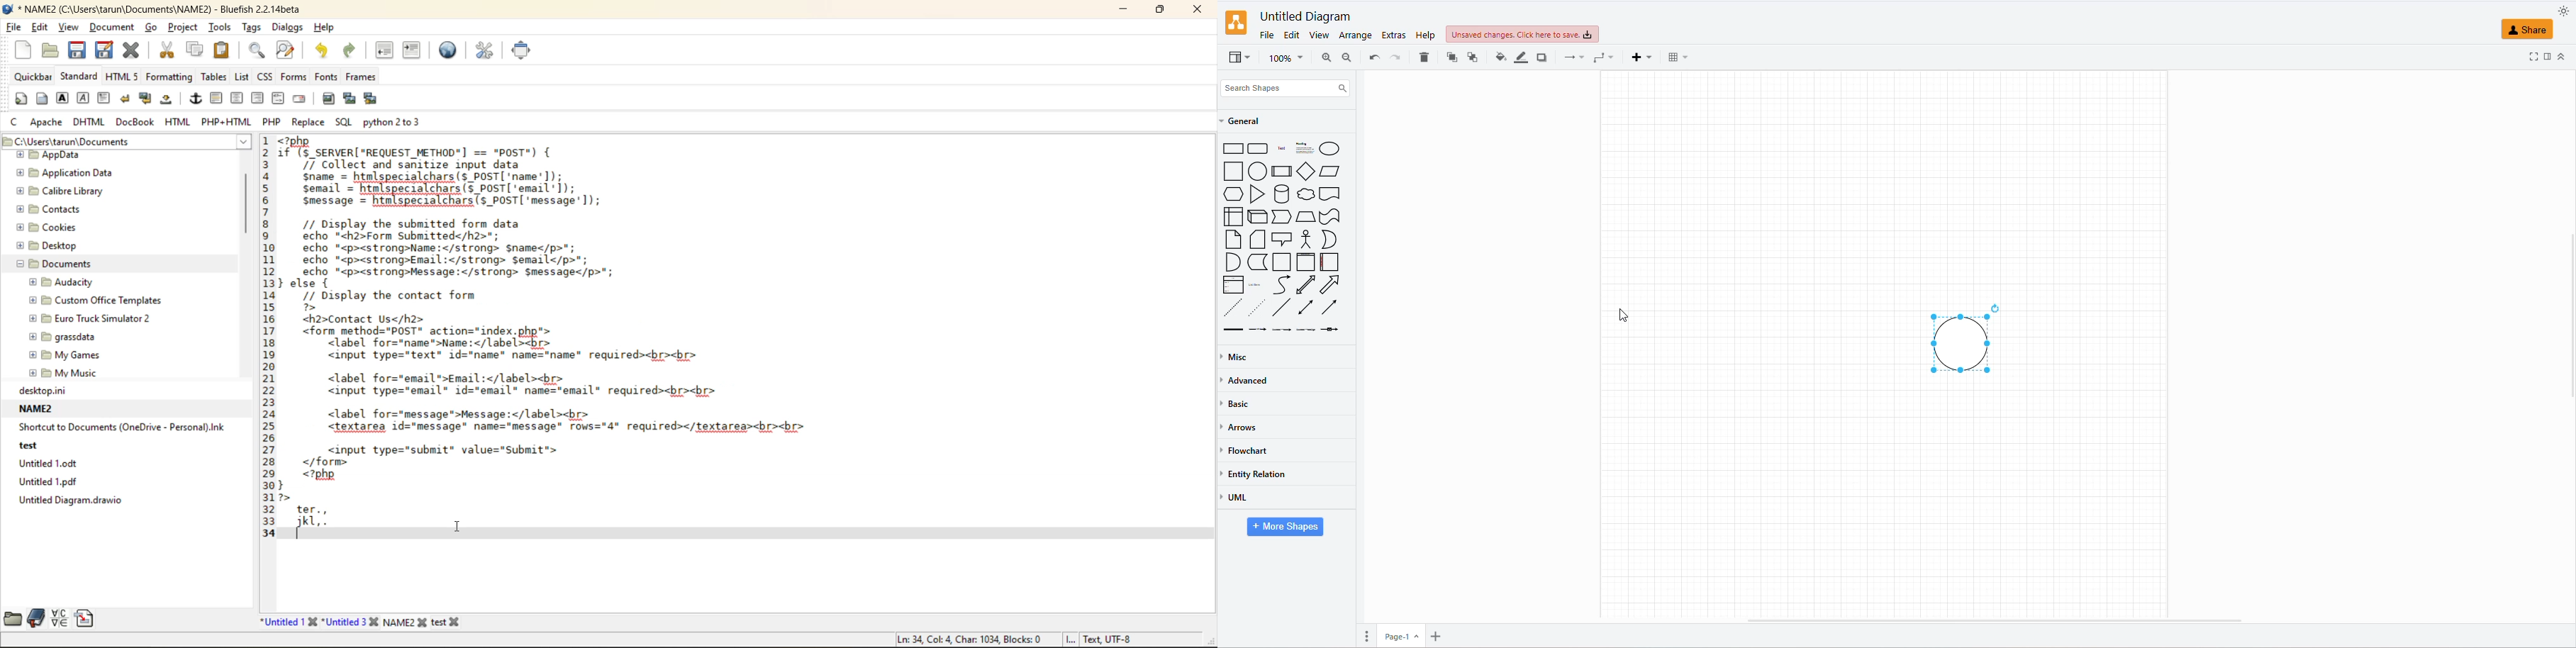 This screenshot has width=2576, height=672. I want to click on Cookies, so click(47, 227).